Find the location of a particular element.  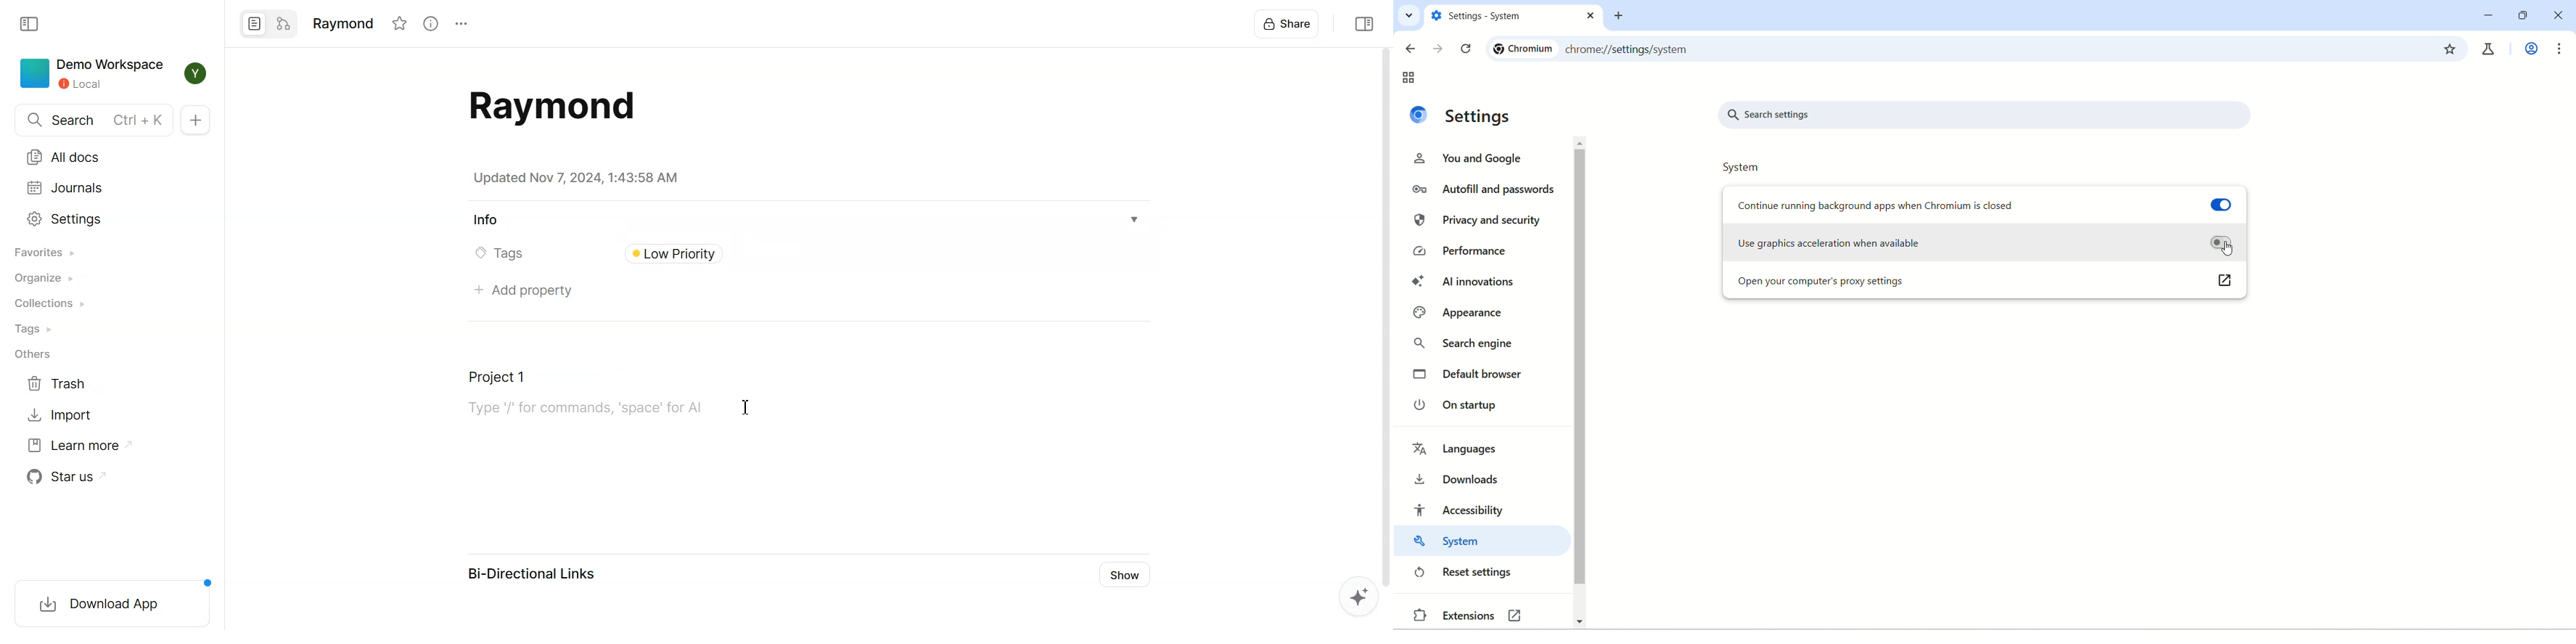

Text cursor is located at coordinates (745, 406).